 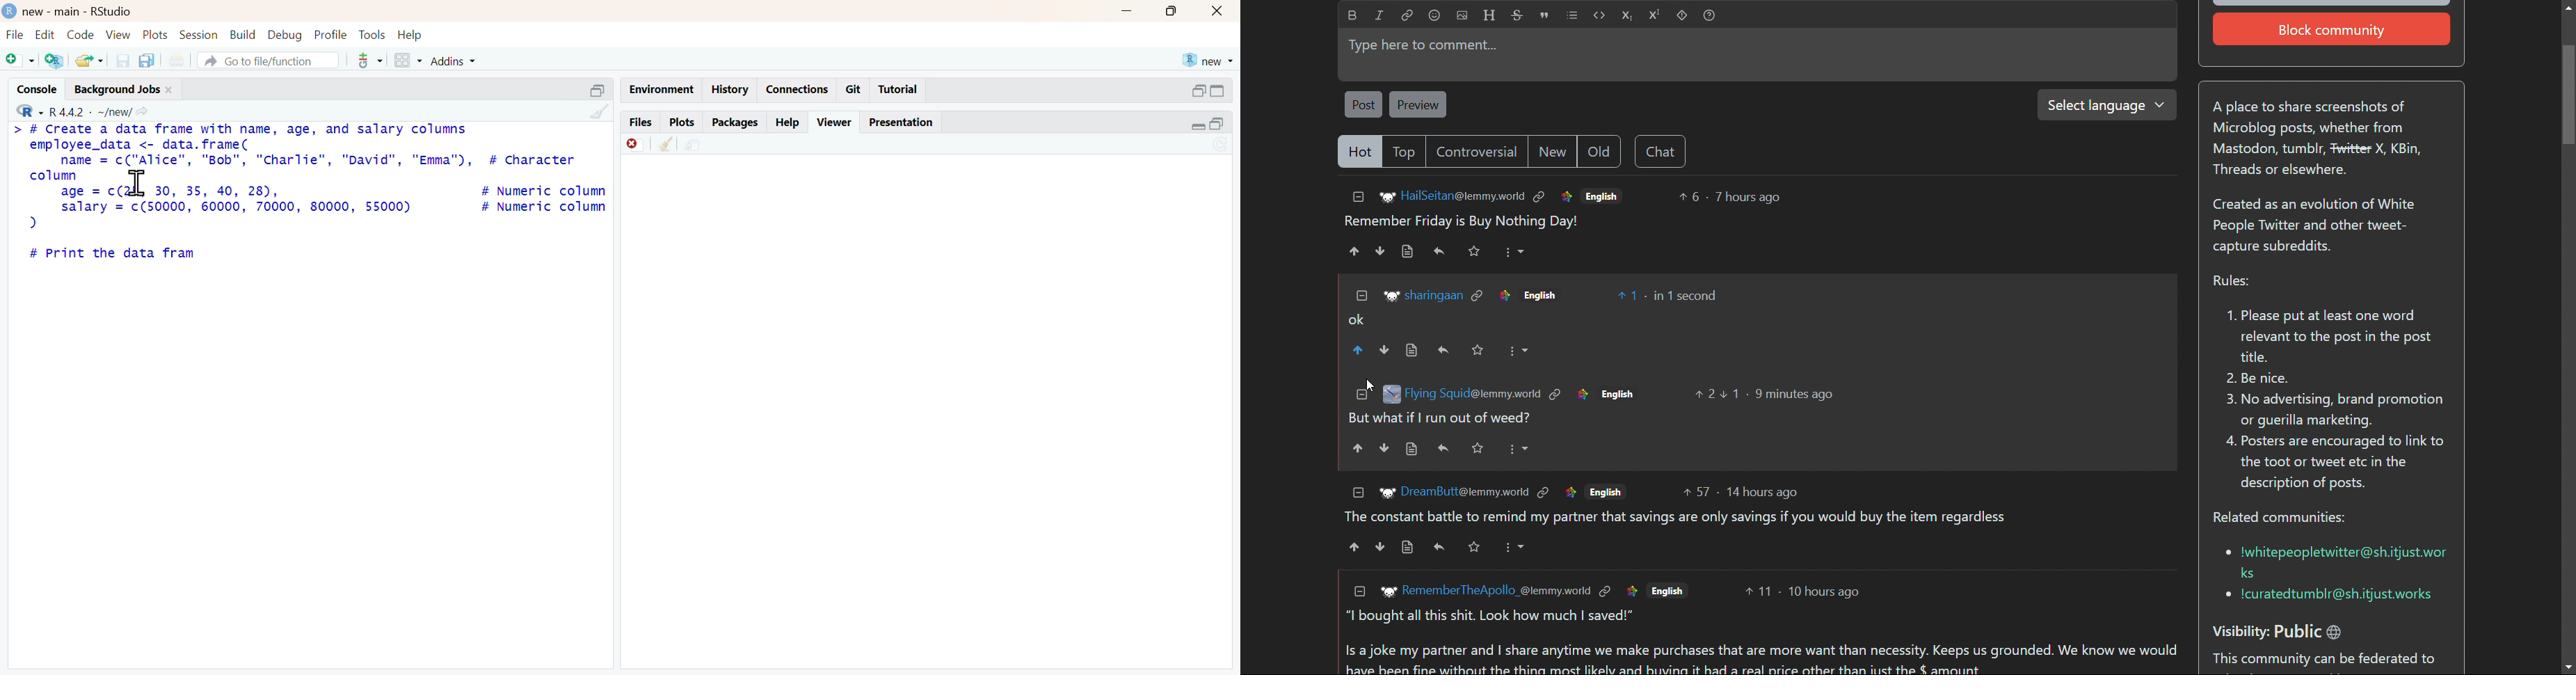 What do you see at coordinates (1134, 13) in the screenshot?
I see `minimize` at bounding box center [1134, 13].